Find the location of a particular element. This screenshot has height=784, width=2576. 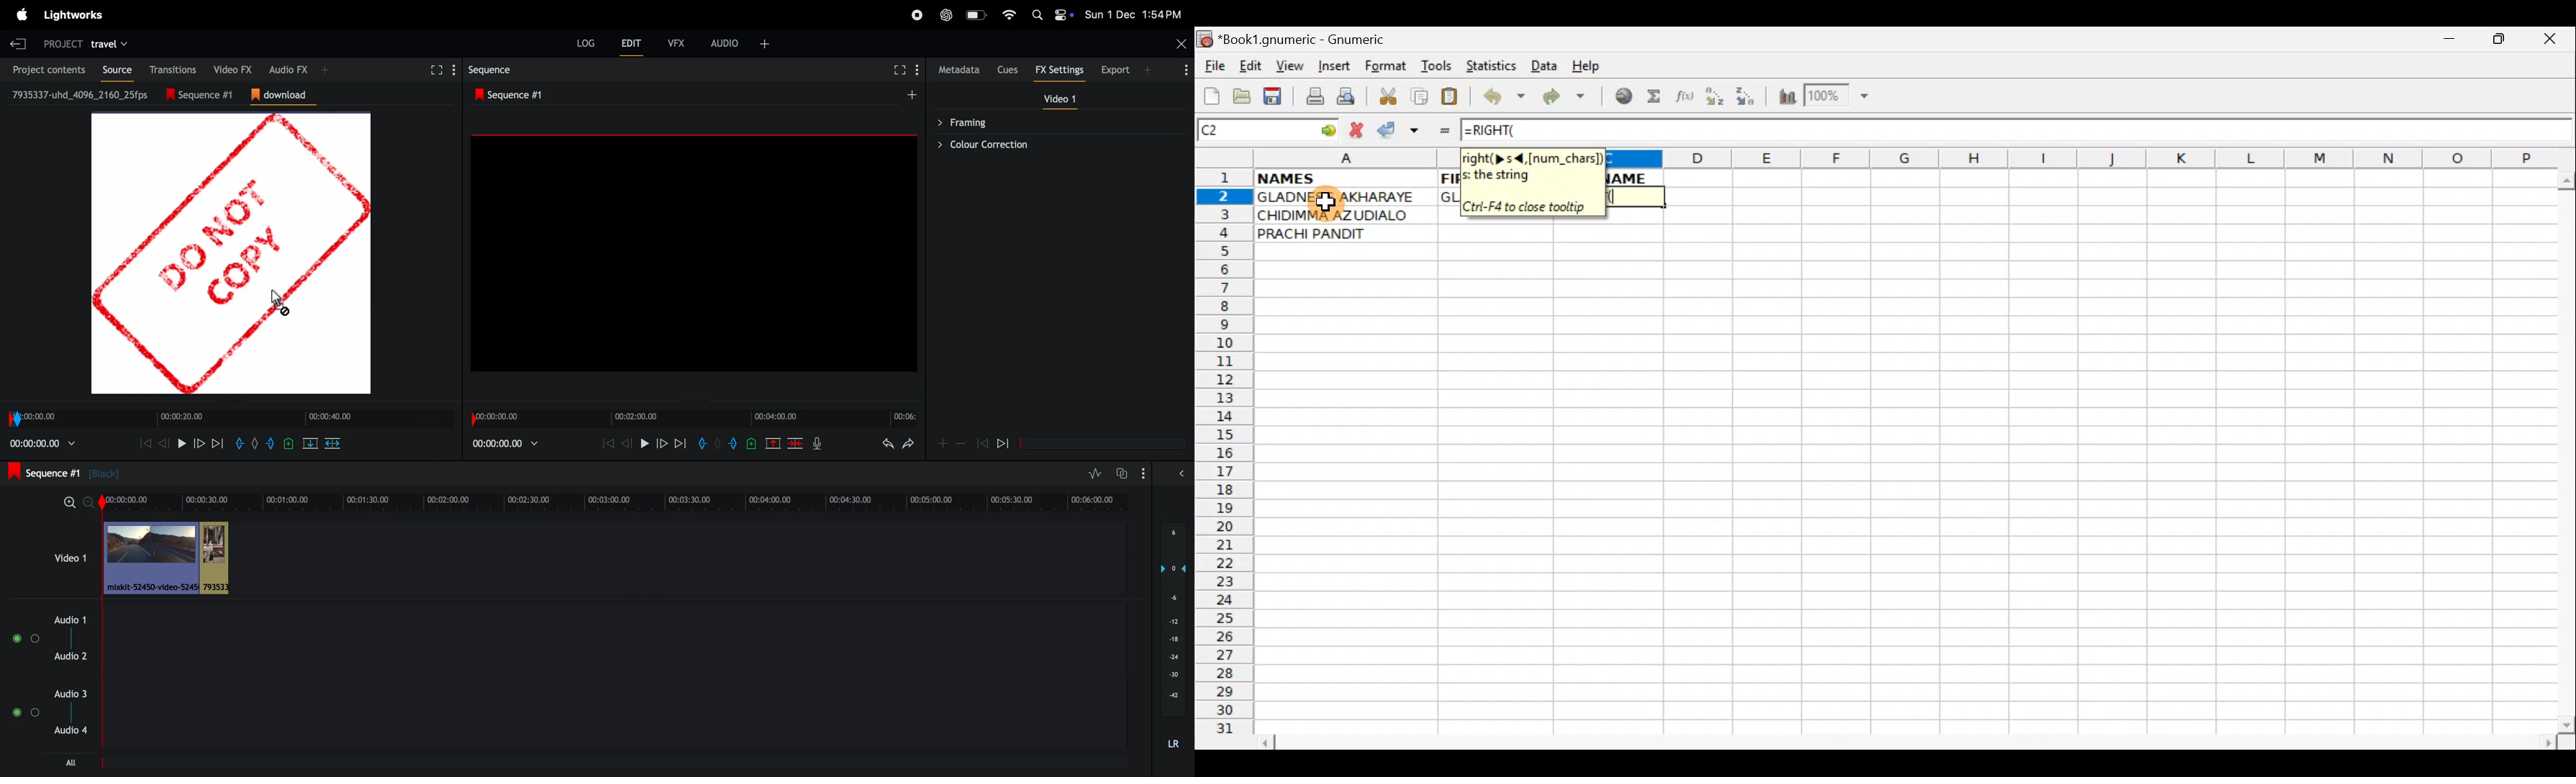

Rows is located at coordinates (1225, 458).